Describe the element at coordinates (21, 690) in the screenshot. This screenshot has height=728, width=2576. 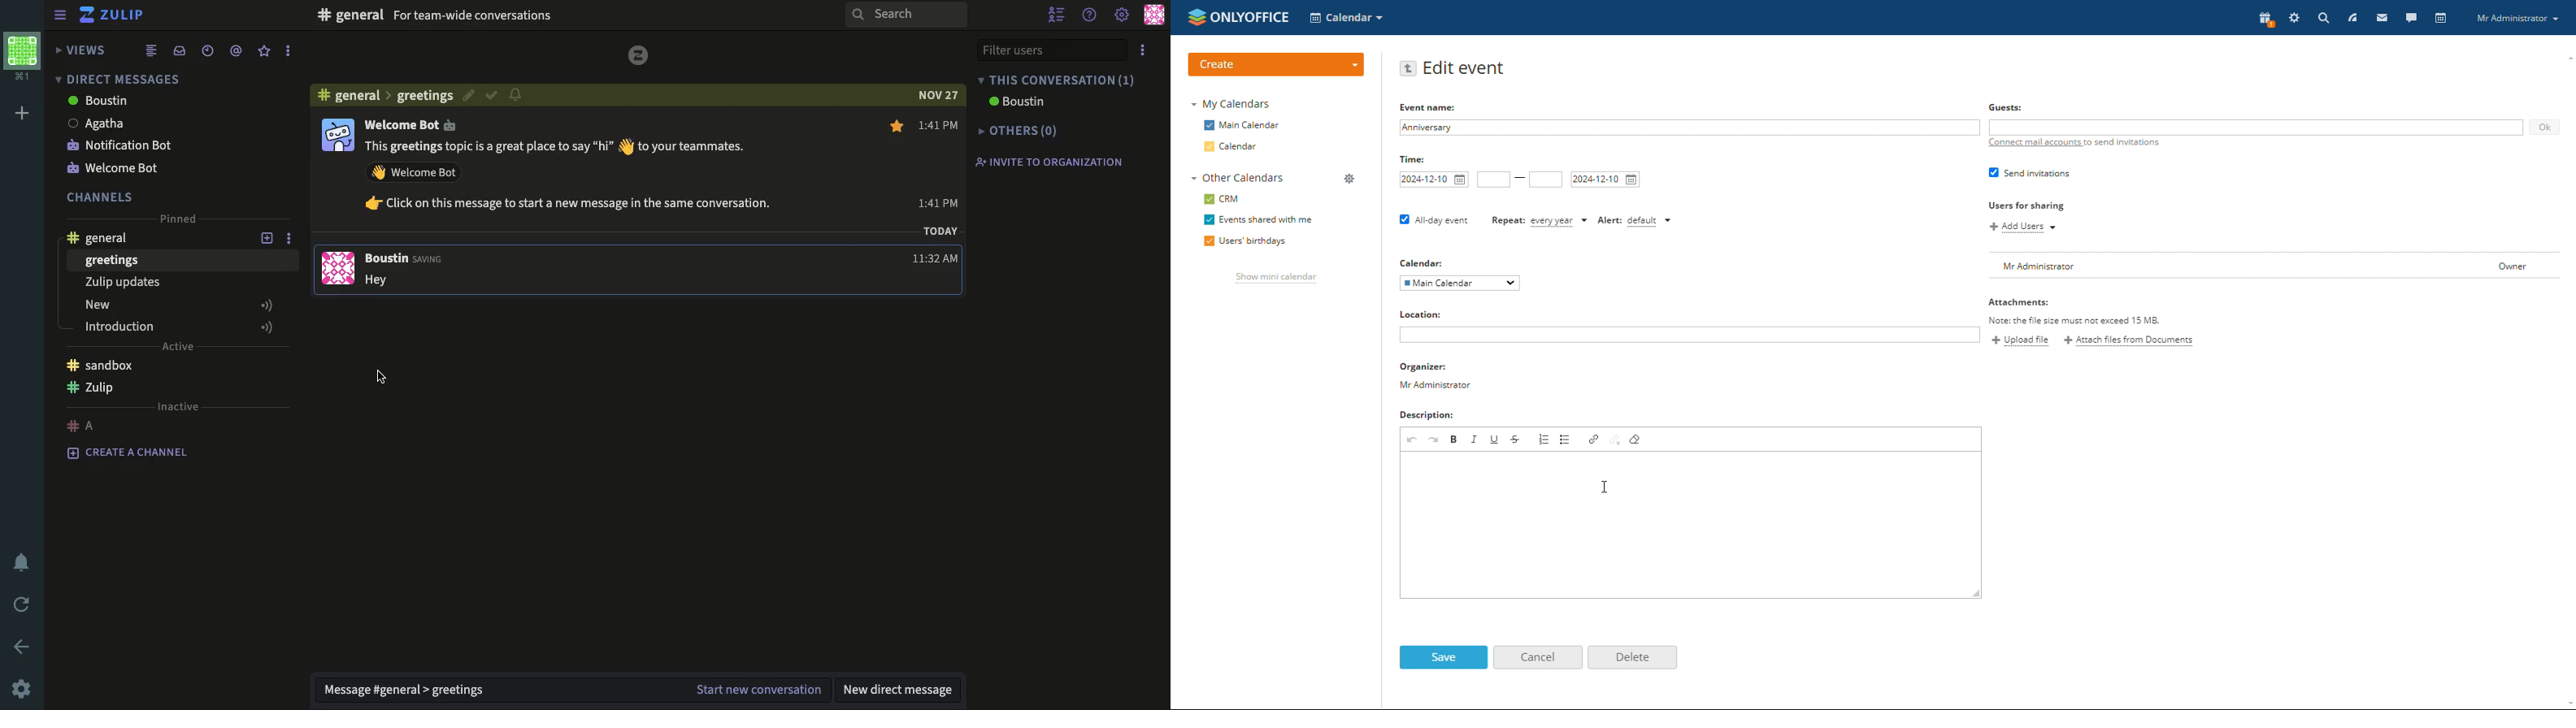
I see `settings` at that location.